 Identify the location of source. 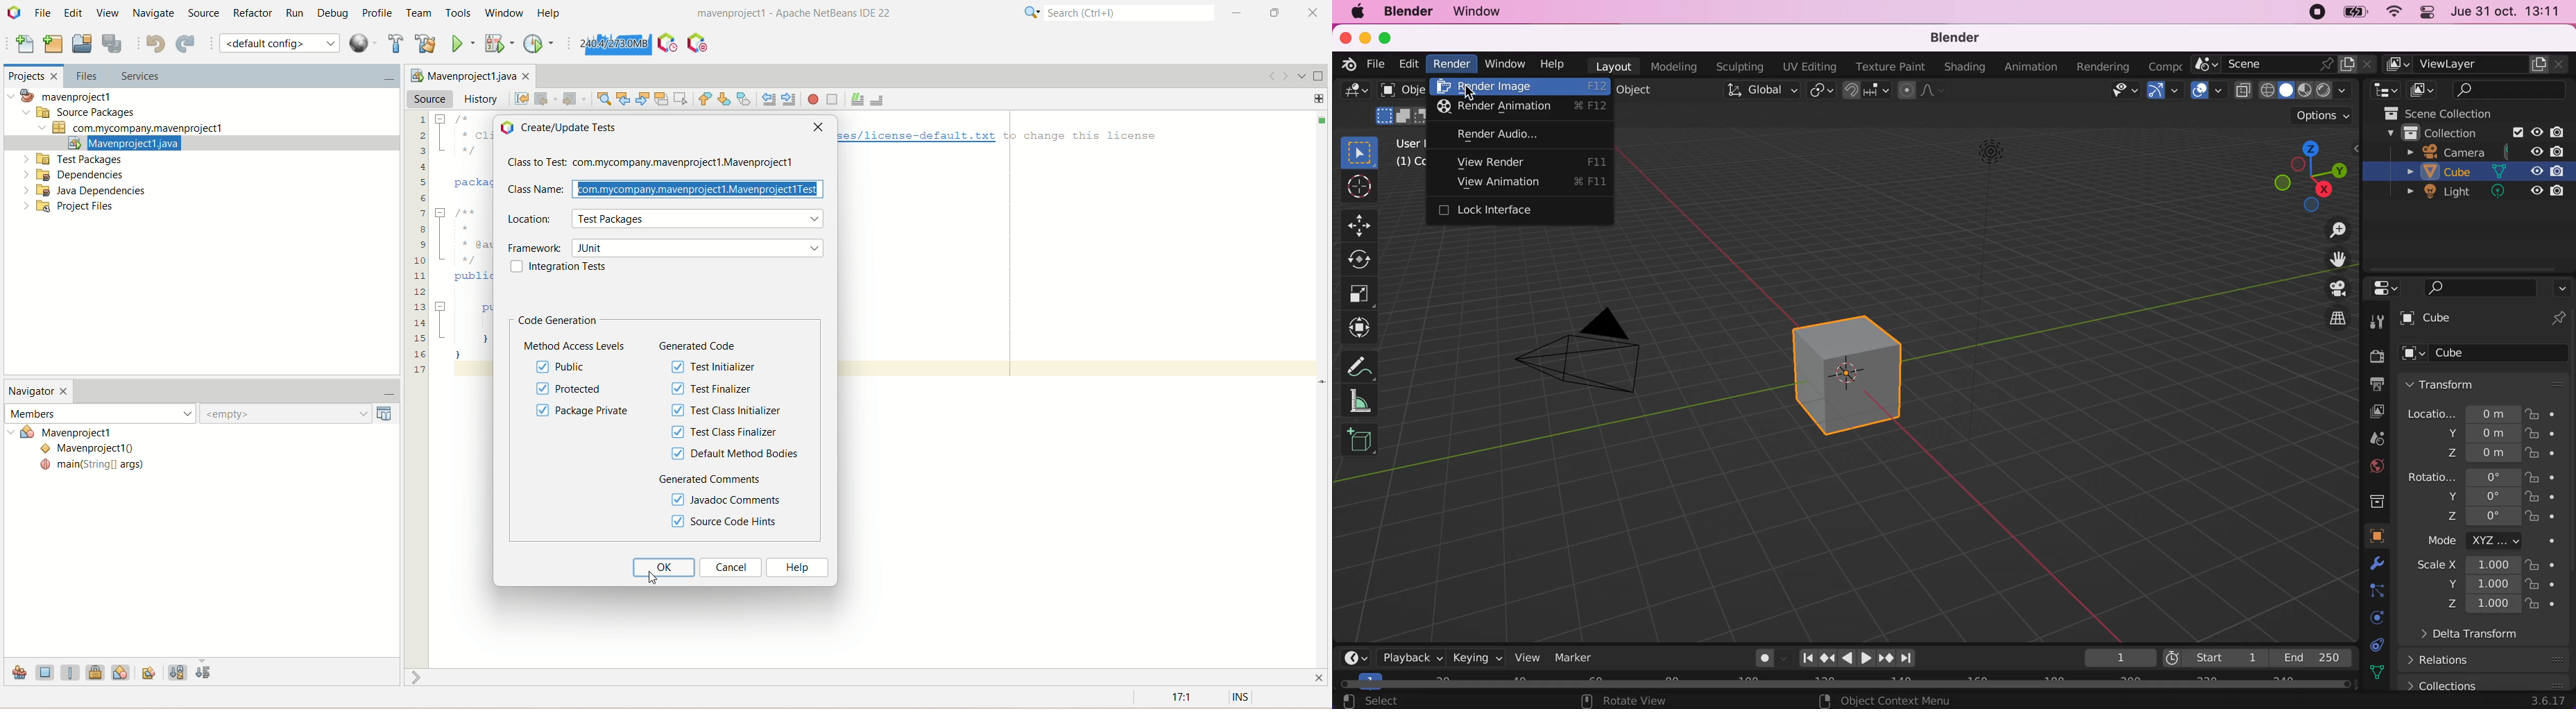
(431, 97).